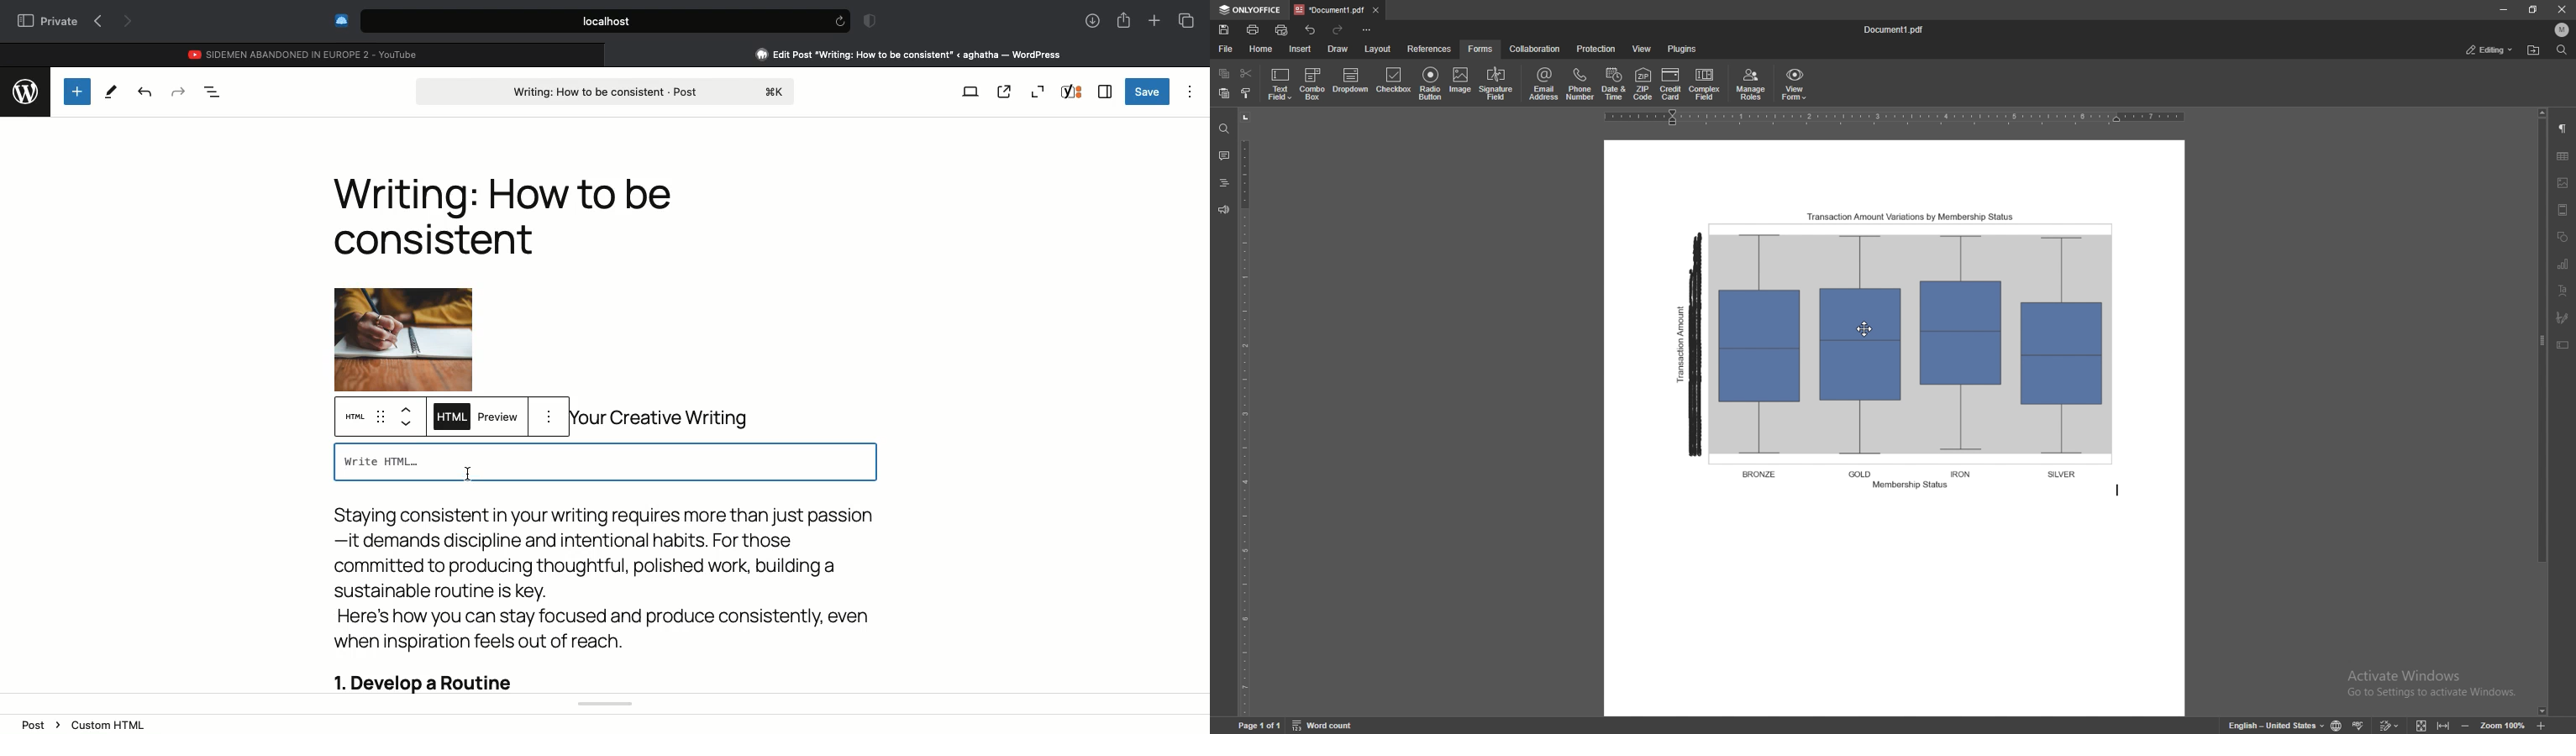 This screenshot has height=756, width=2576. Describe the element at coordinates (1339, 49) in the screenshot. I see `draw` at that location.